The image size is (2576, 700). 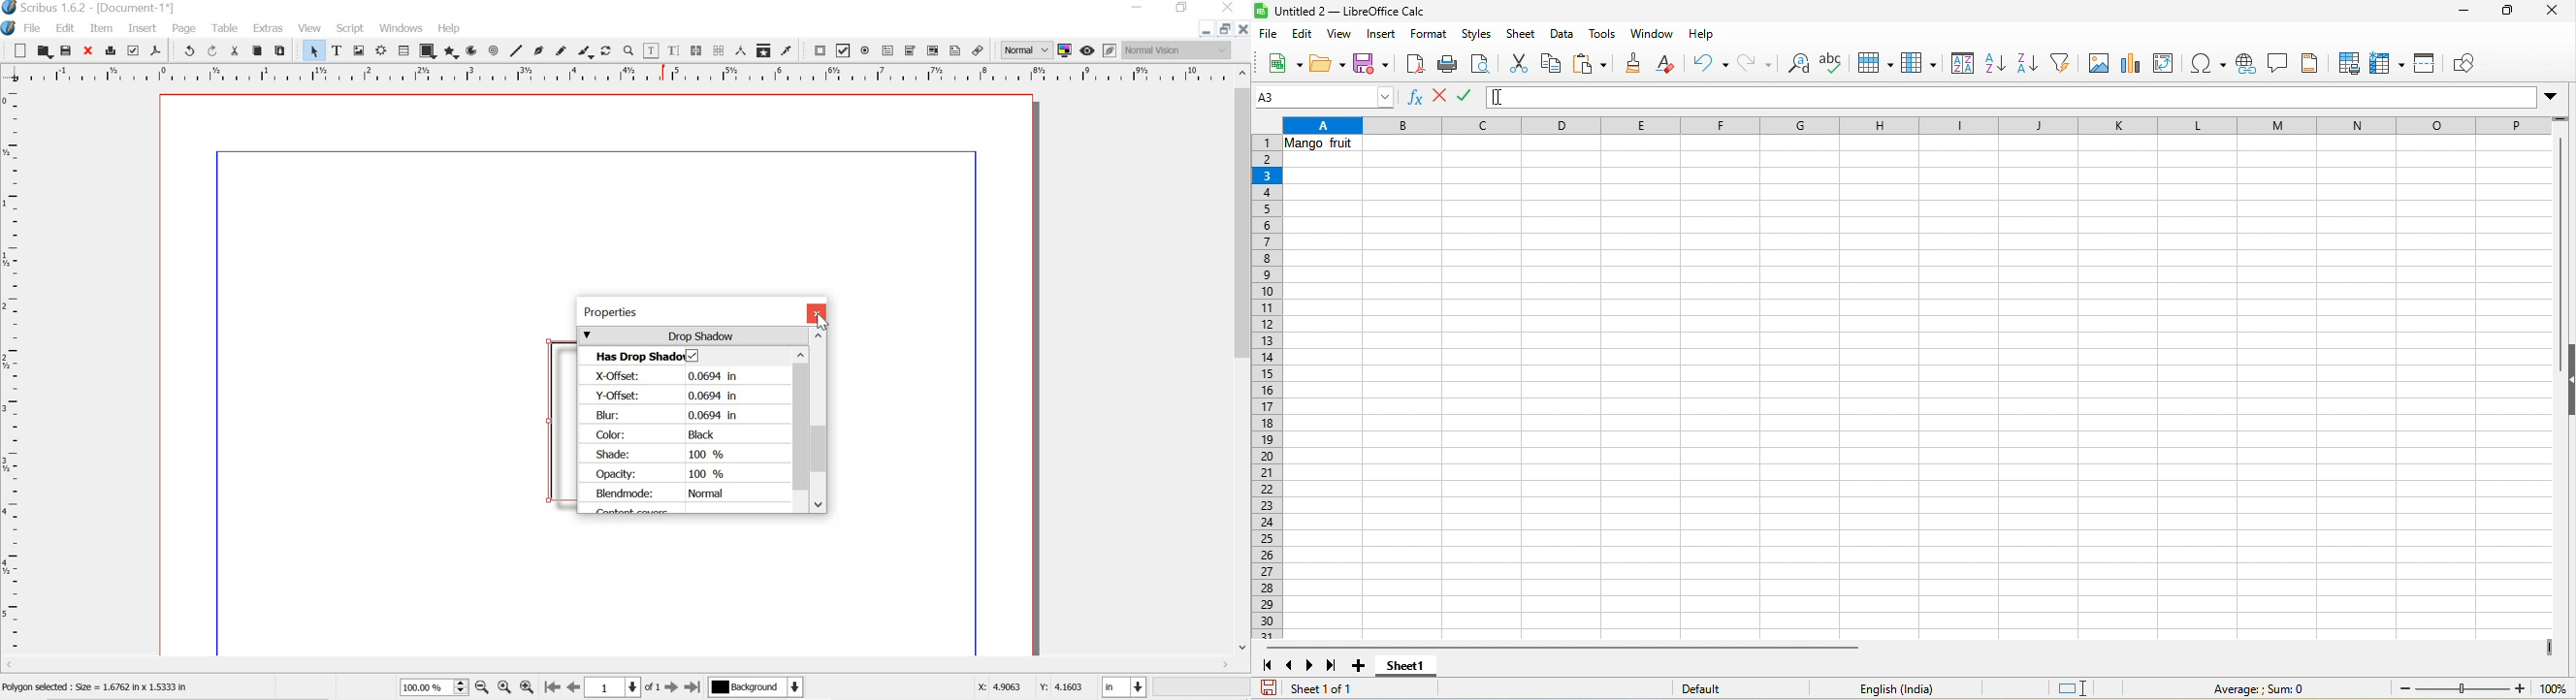 What do you see at coordinates (844, 50) in the screenshot?
I see `pdf checkbox` at bounding box center [844, 50].